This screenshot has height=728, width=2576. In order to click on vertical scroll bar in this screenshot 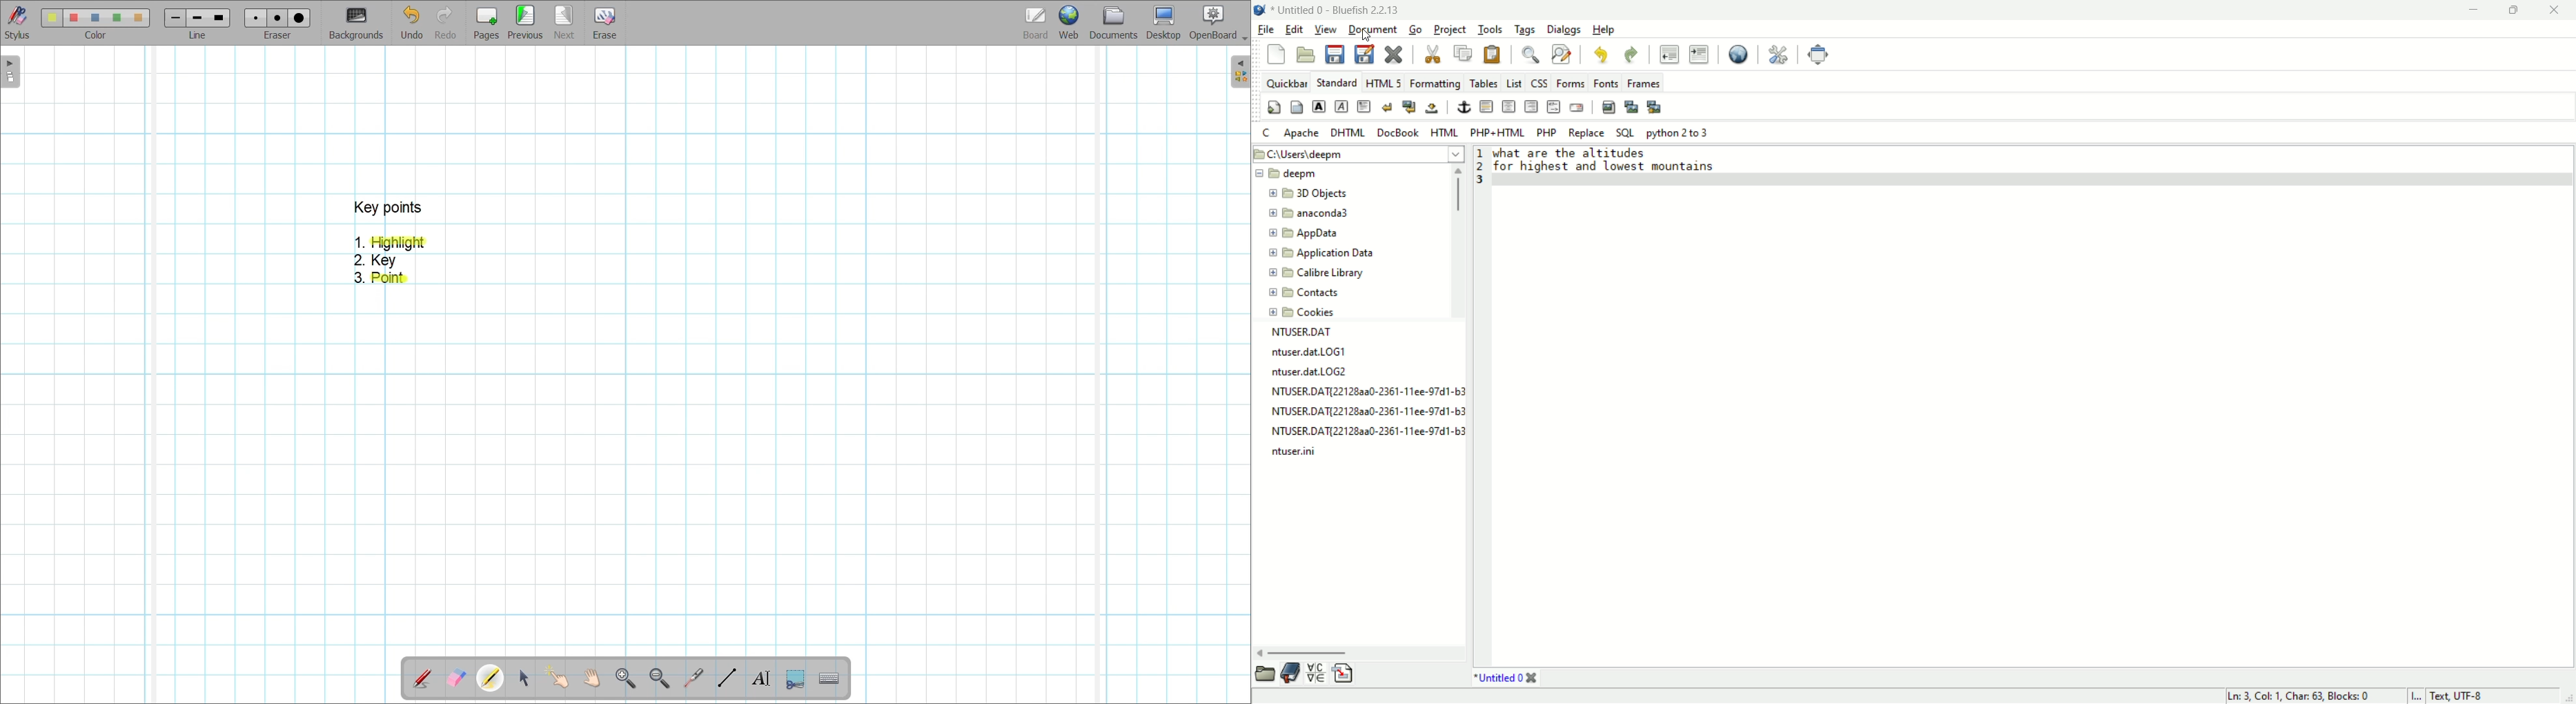, I will do `click(1459, 244)`.